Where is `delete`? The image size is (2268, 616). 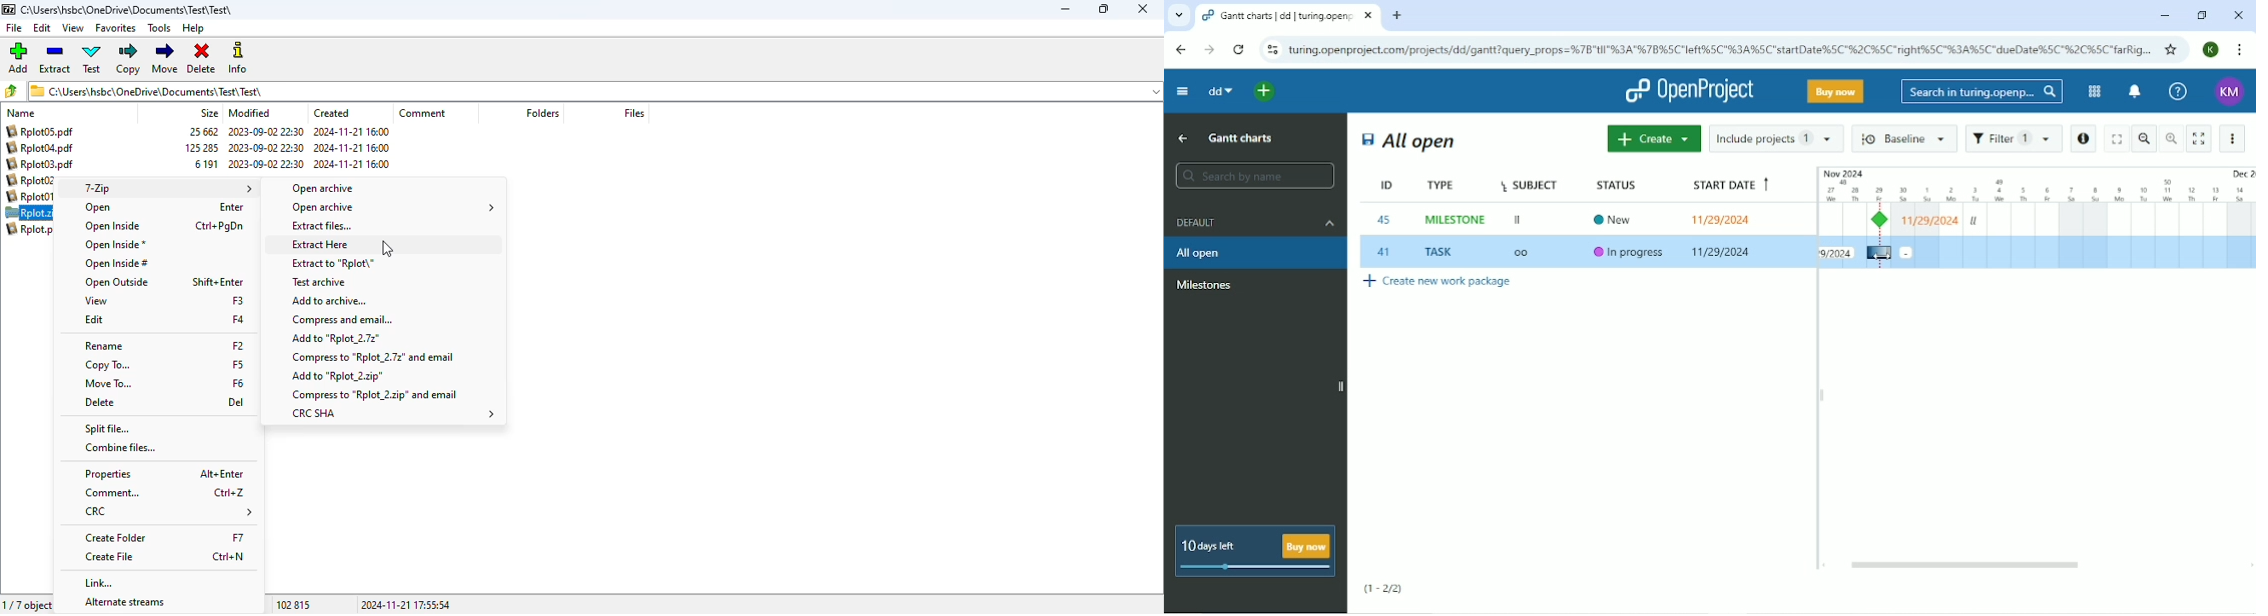
delete is located at coordinates (99, 402).